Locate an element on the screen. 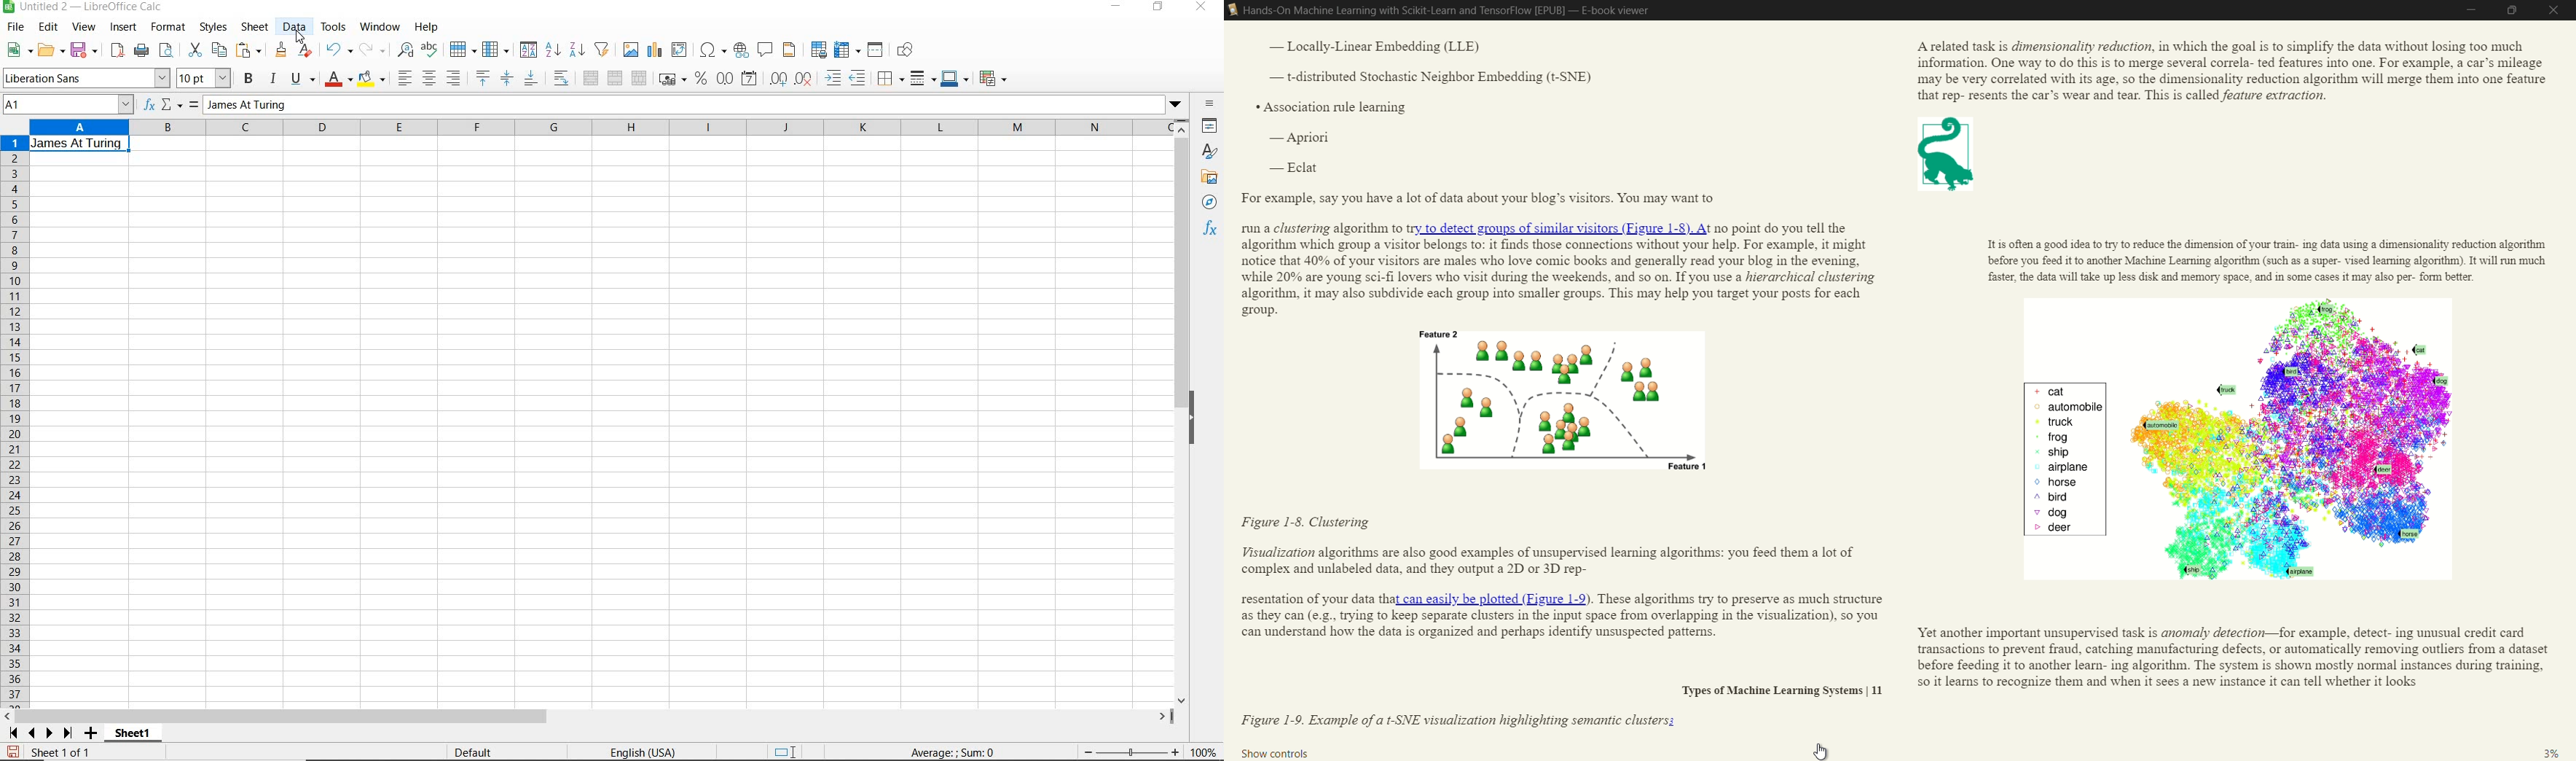 This screenshot has height=784, width=2576. view is located at coordinates (84, 27).